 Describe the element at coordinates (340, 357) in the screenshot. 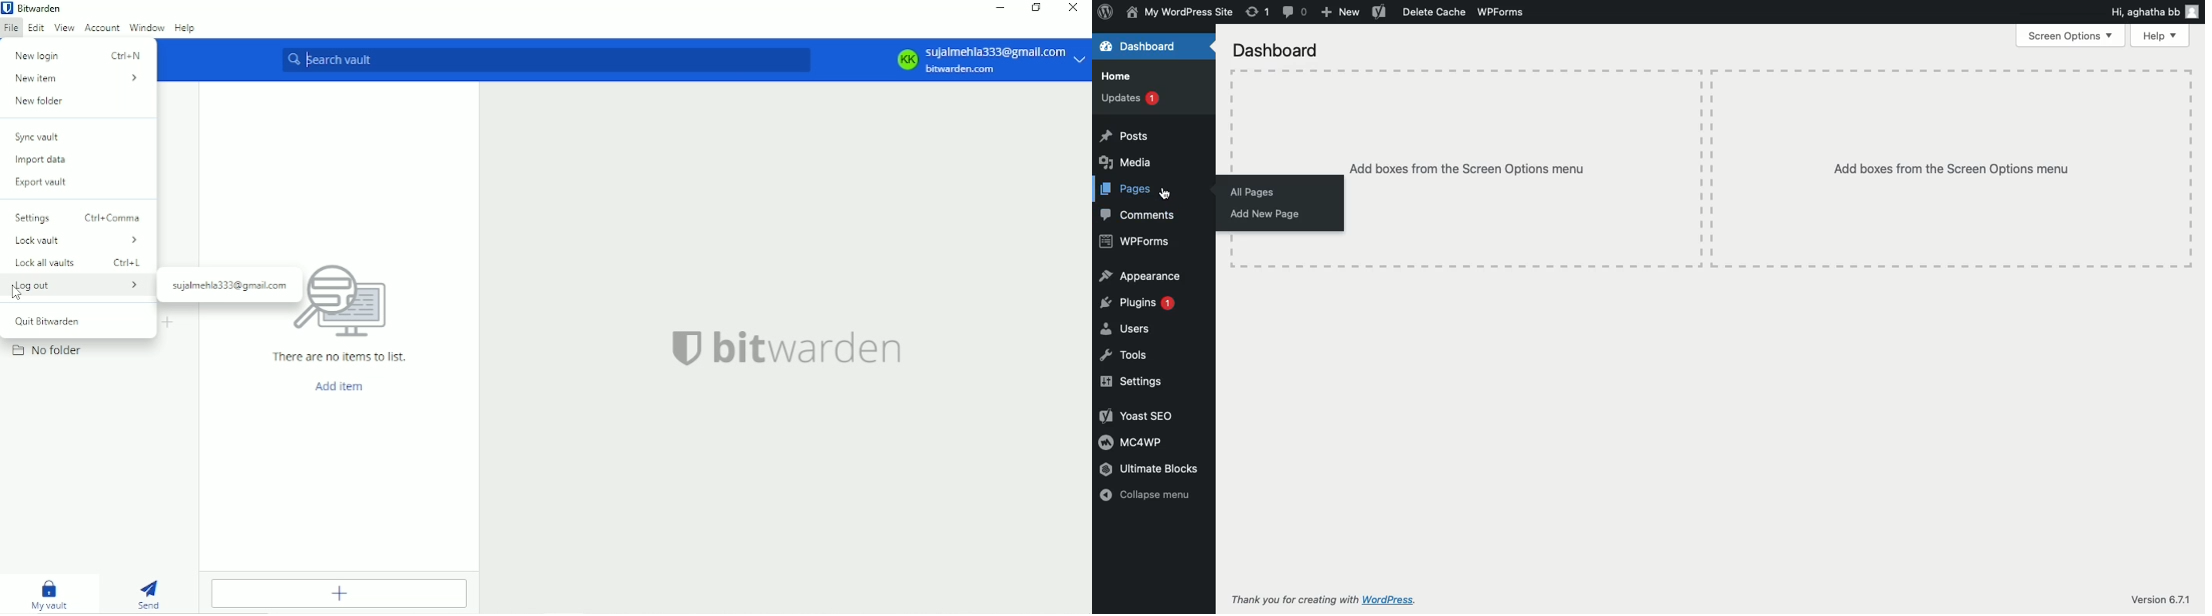

I see `There are no items to list` at that location.